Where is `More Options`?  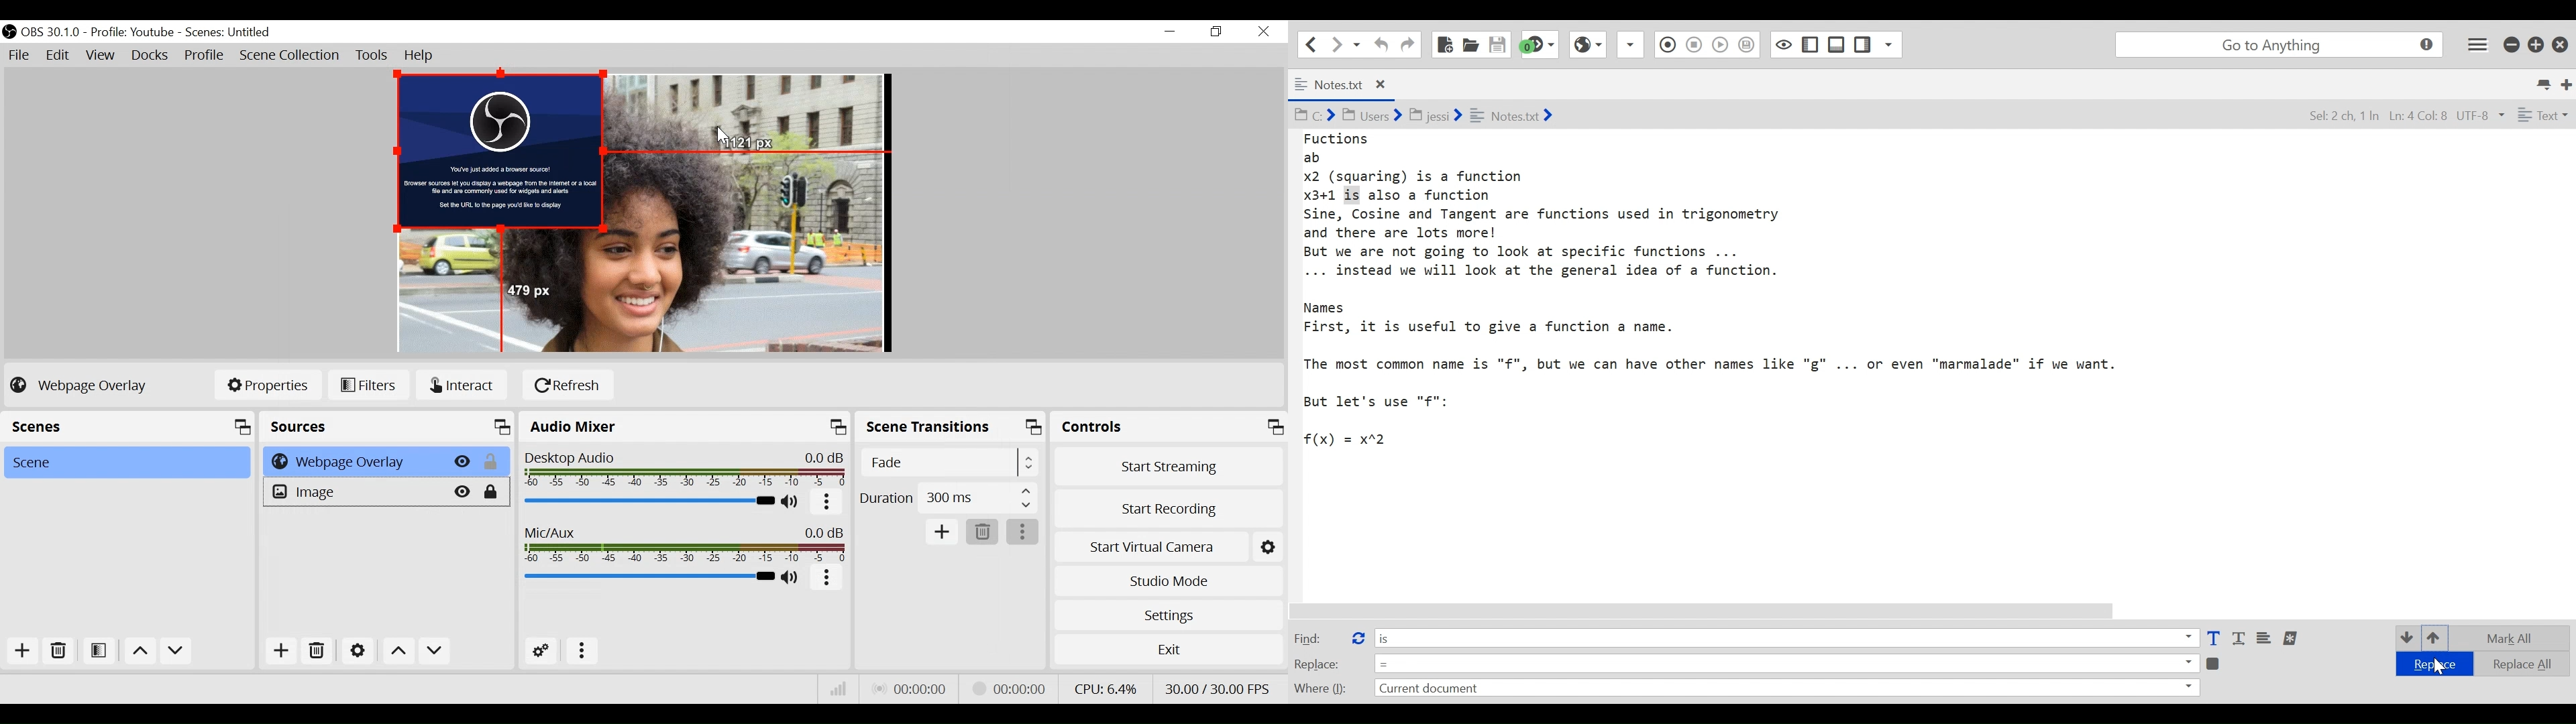 More Options is located at coordinates (828, 580).